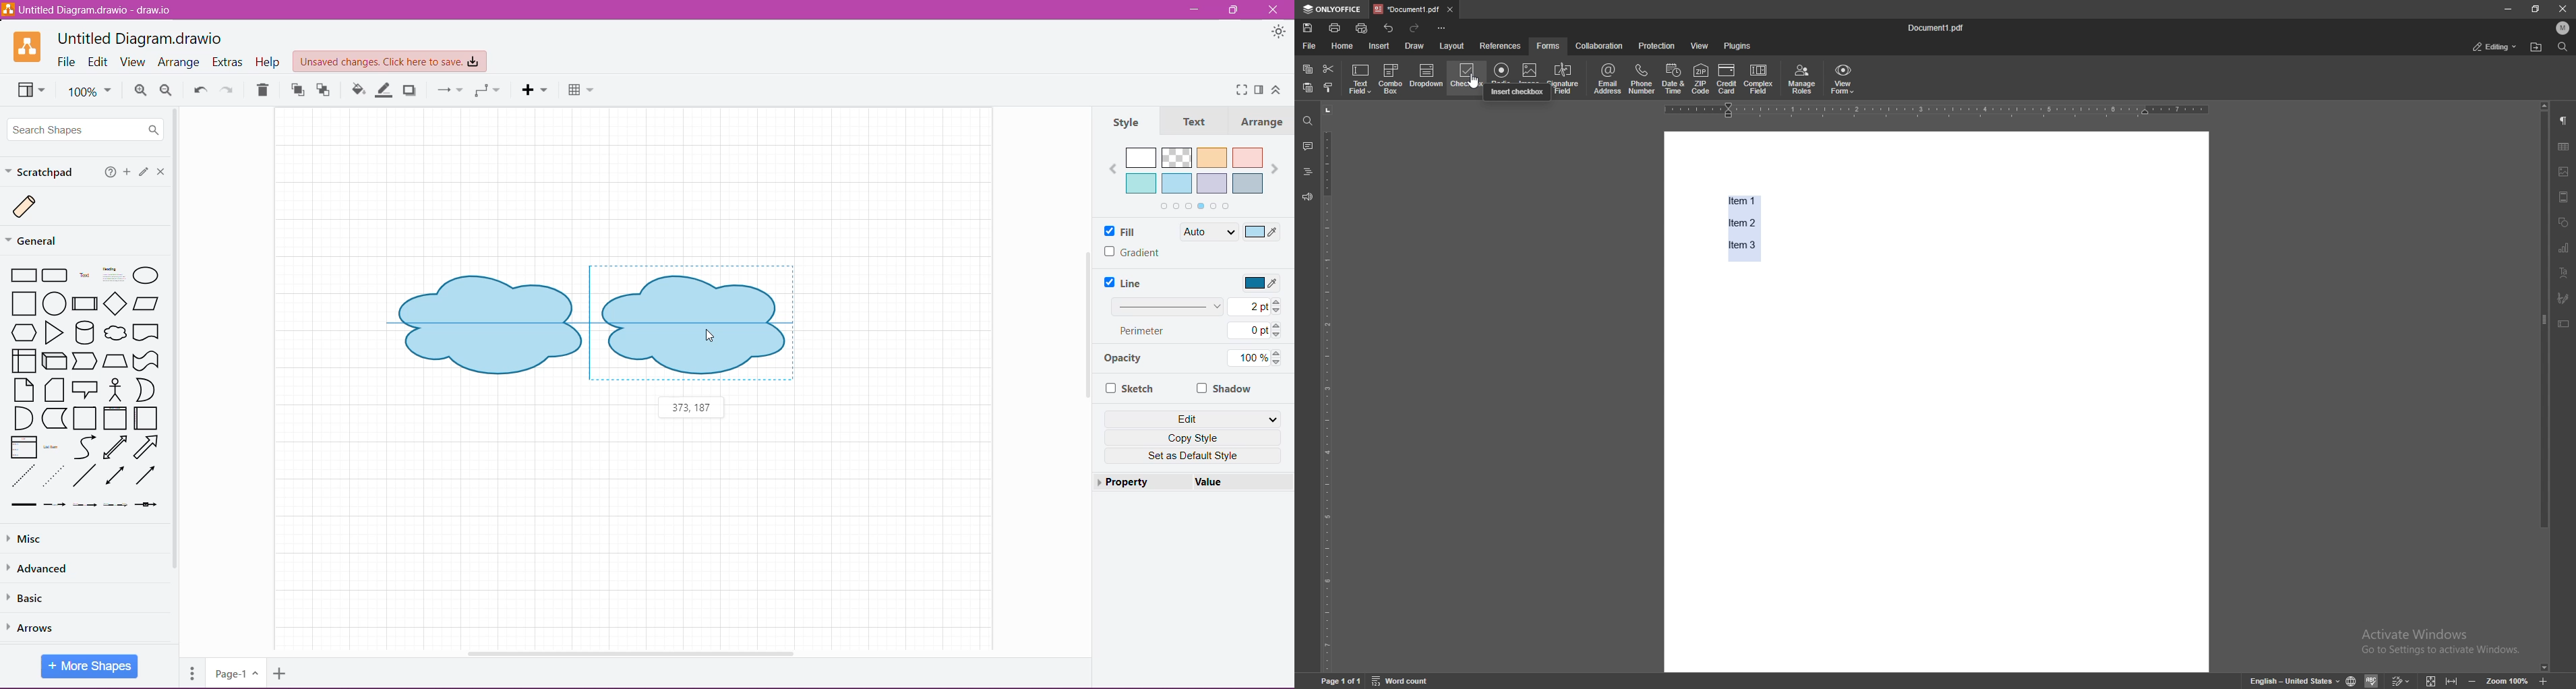 This screenshot has width=2576, height=700. What do you see at coordinates (1308, 28) in the screenshot?
I see `save` at bounding box center [1308, 28].